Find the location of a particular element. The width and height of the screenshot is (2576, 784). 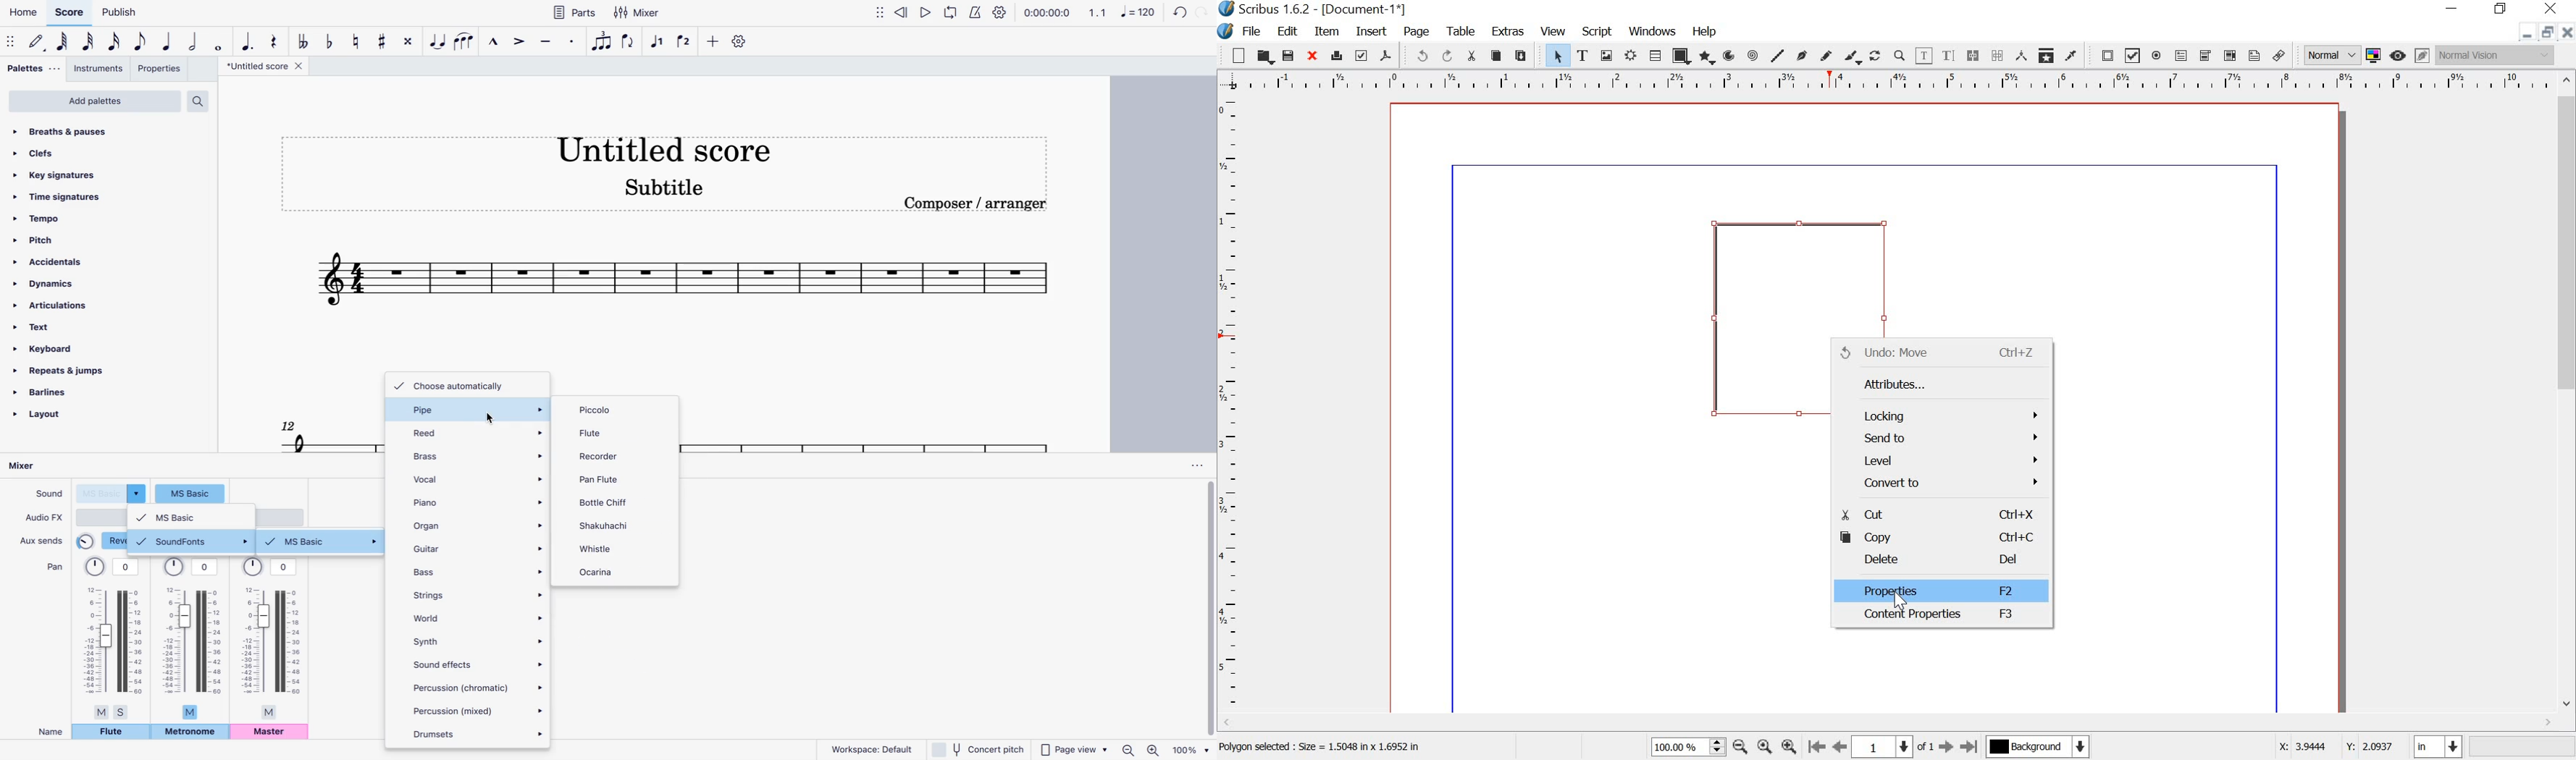

pan is located at coordinates (270, 638).